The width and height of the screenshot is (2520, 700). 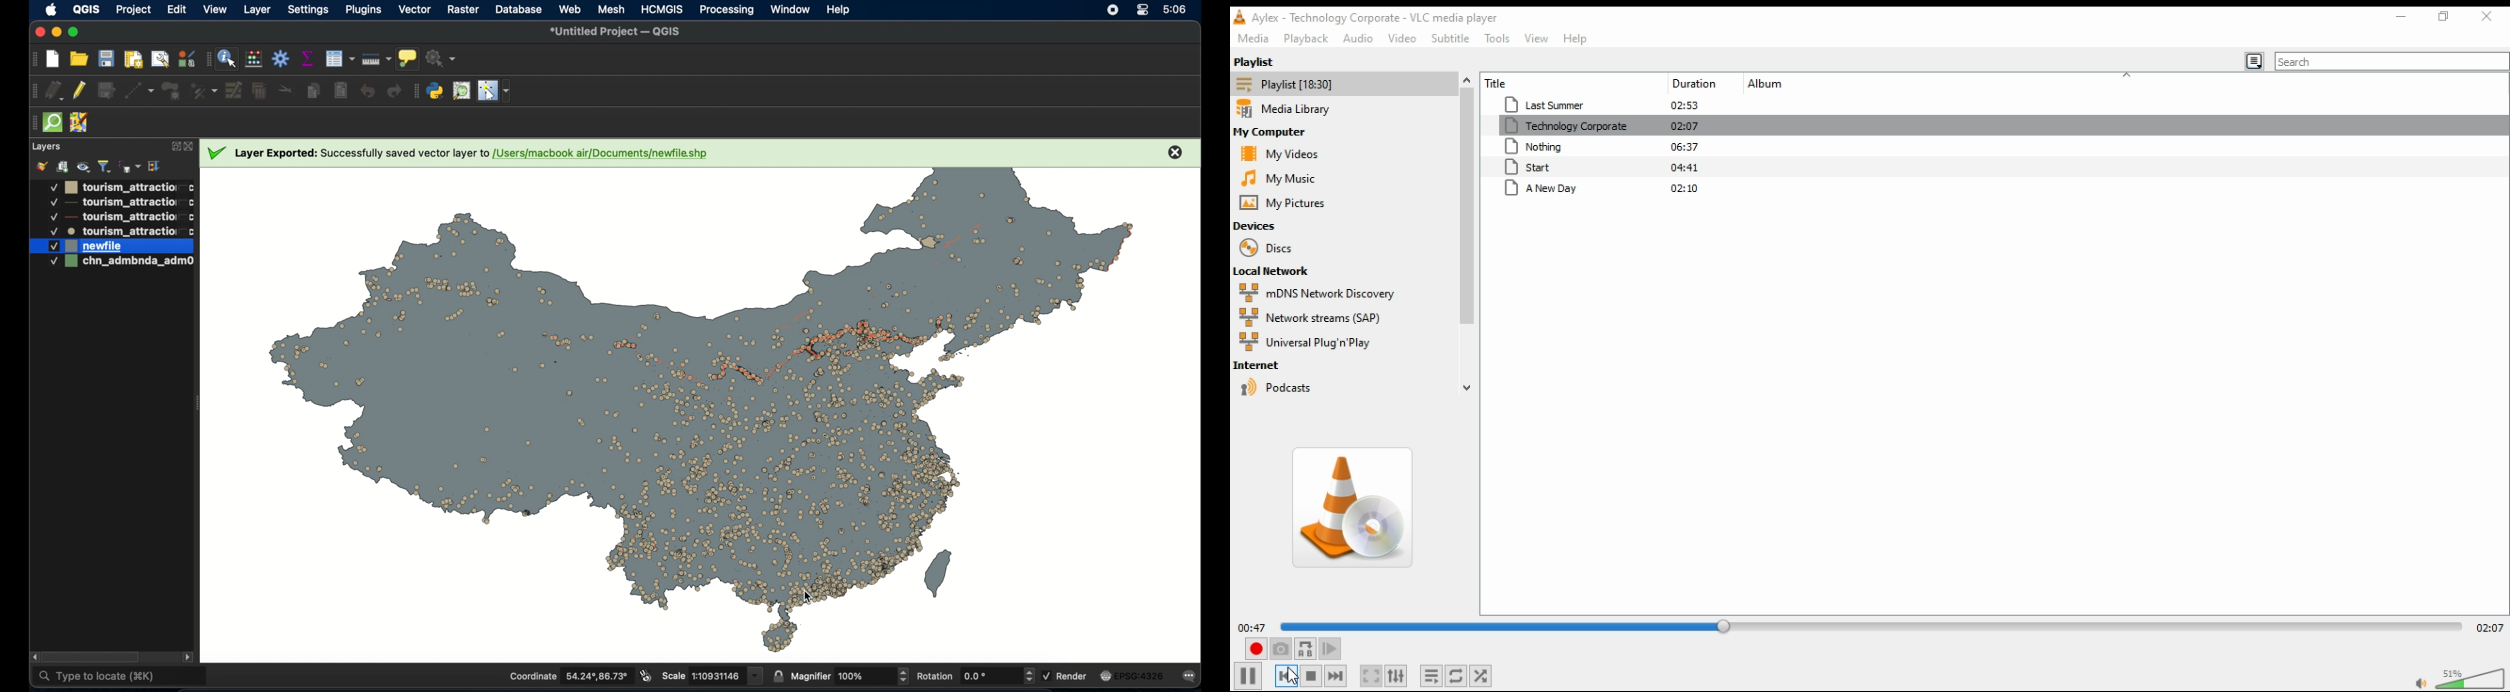 What do you see at coordinates (134, 58) in the screenshot?
I see `print layout` at bounding box center [134, 58].